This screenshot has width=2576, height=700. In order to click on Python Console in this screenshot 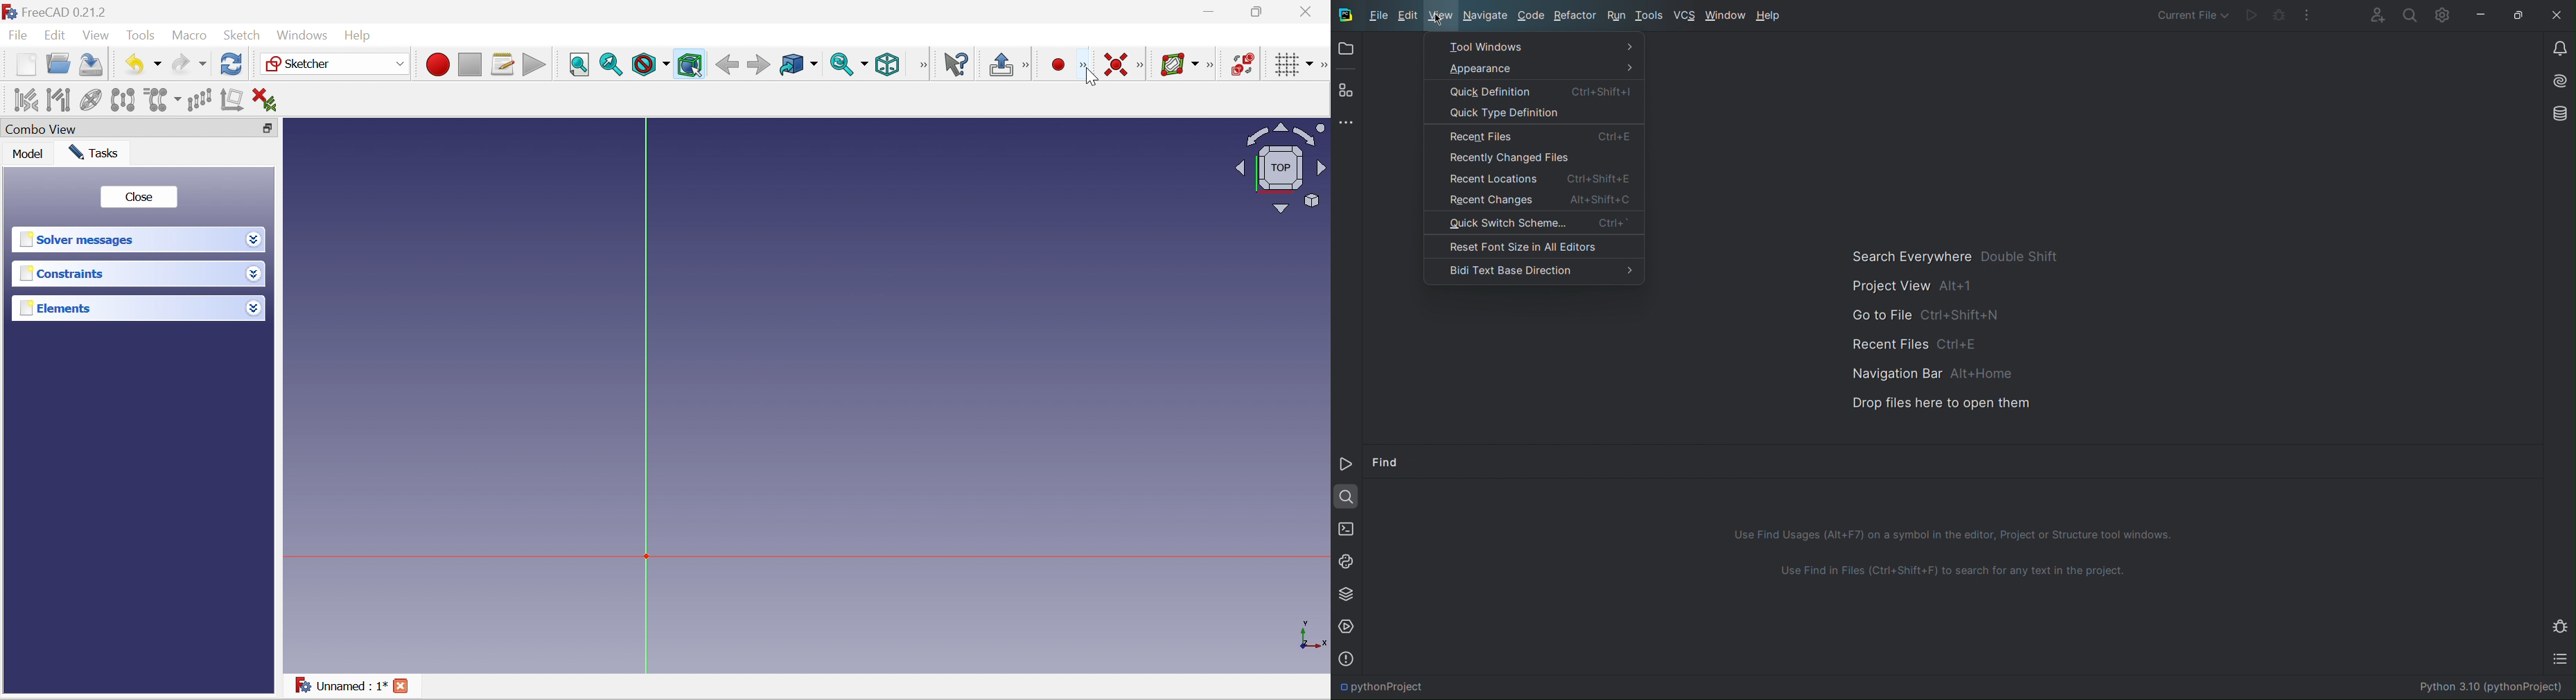, I will do `click(1347, 560)`.